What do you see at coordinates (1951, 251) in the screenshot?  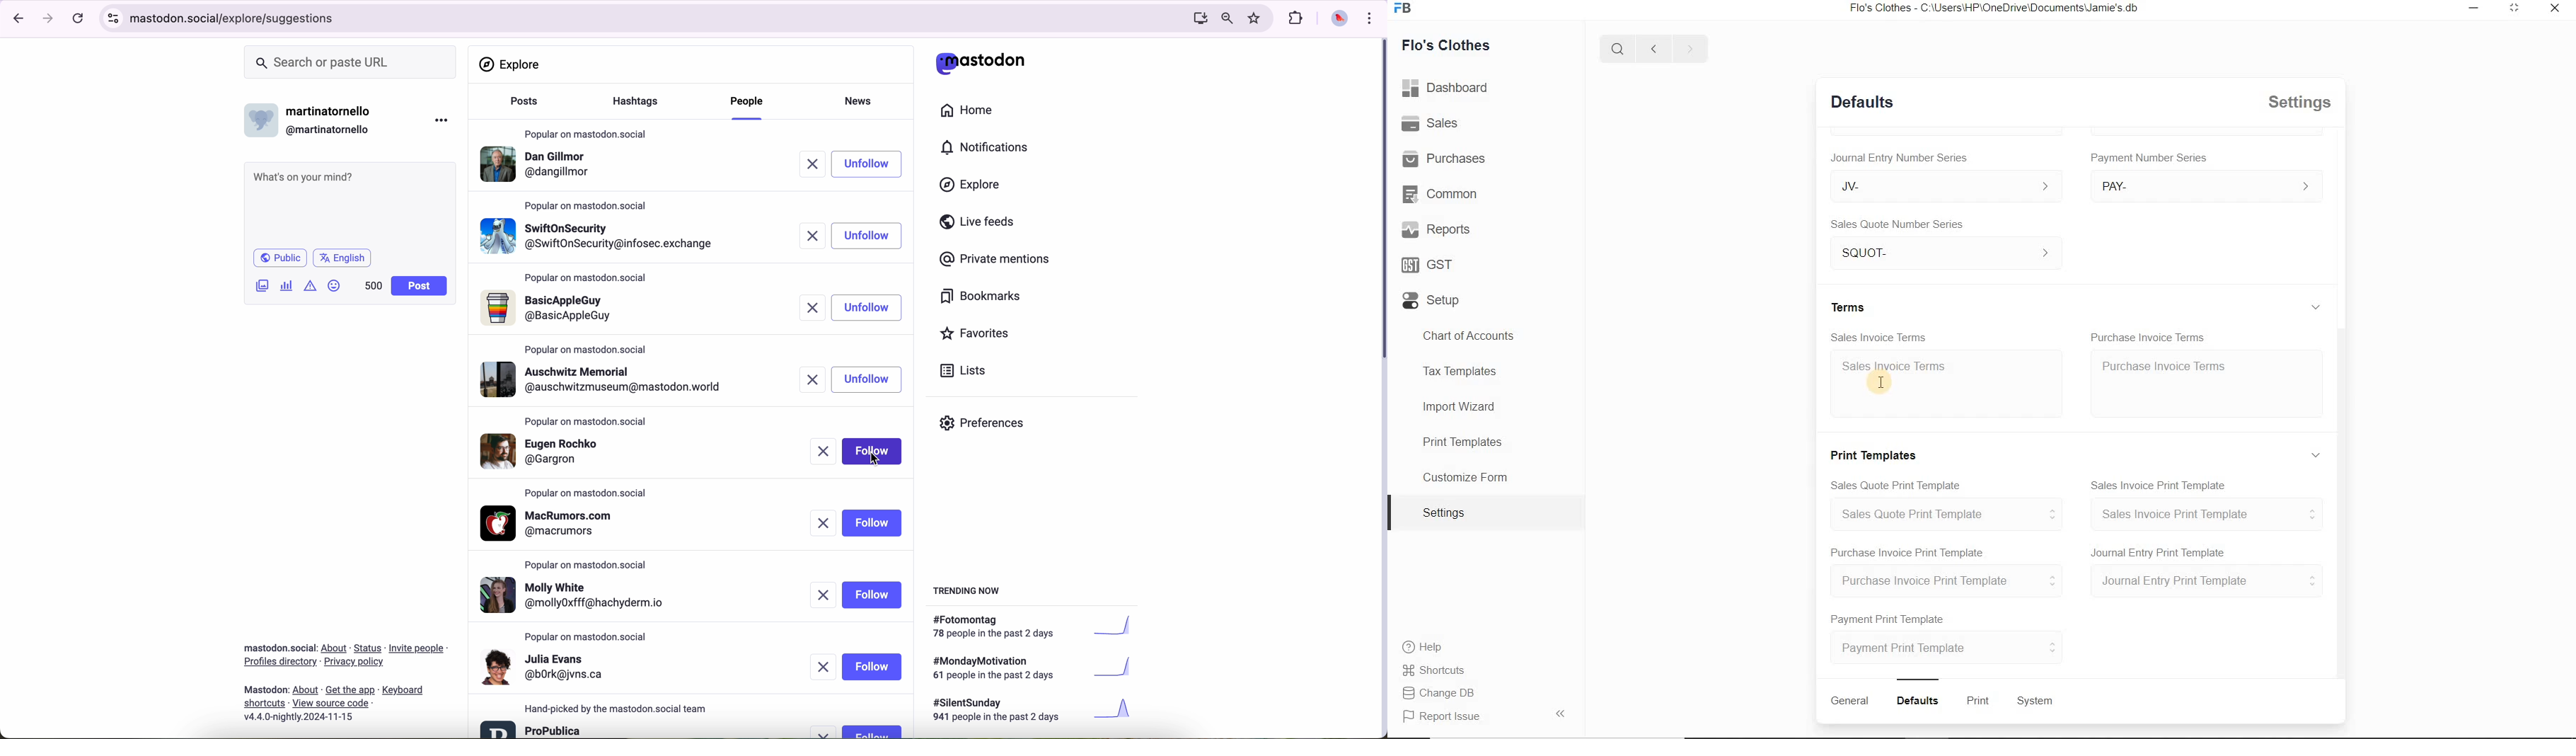 I see `SQUOT` at bounding box center [1951, 251].